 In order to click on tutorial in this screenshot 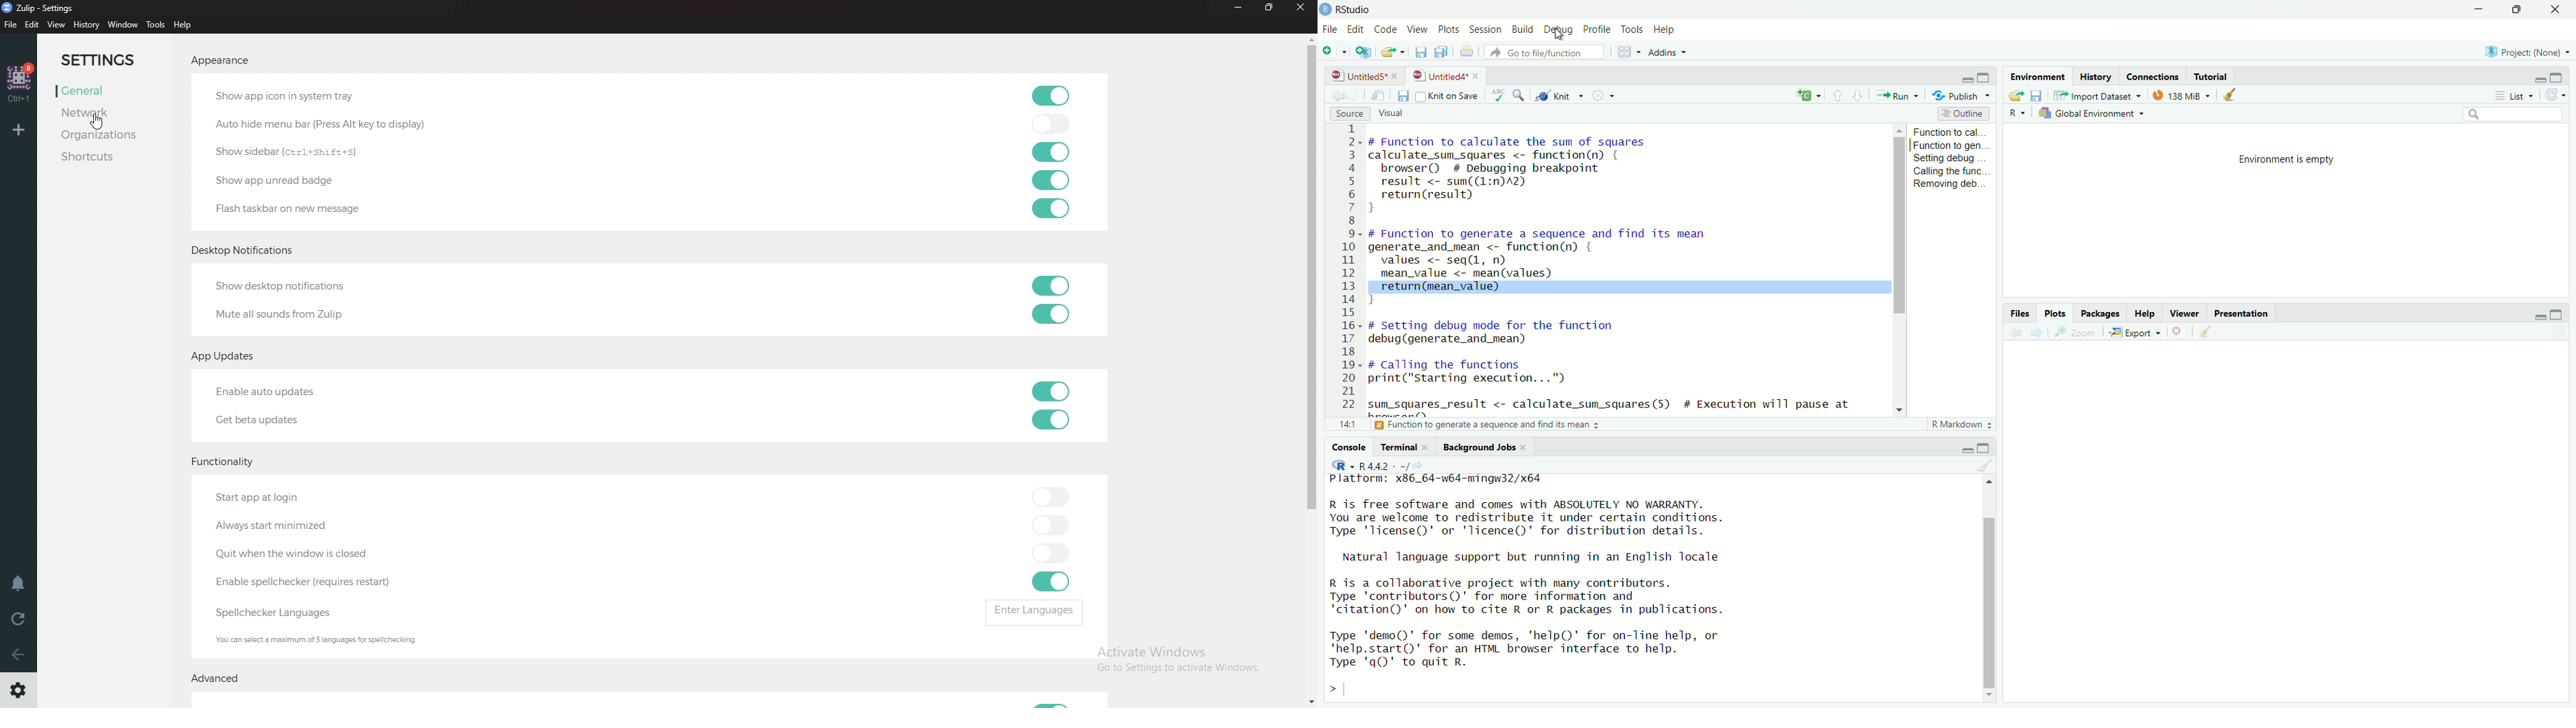, I will do `click(2213, 75)`.